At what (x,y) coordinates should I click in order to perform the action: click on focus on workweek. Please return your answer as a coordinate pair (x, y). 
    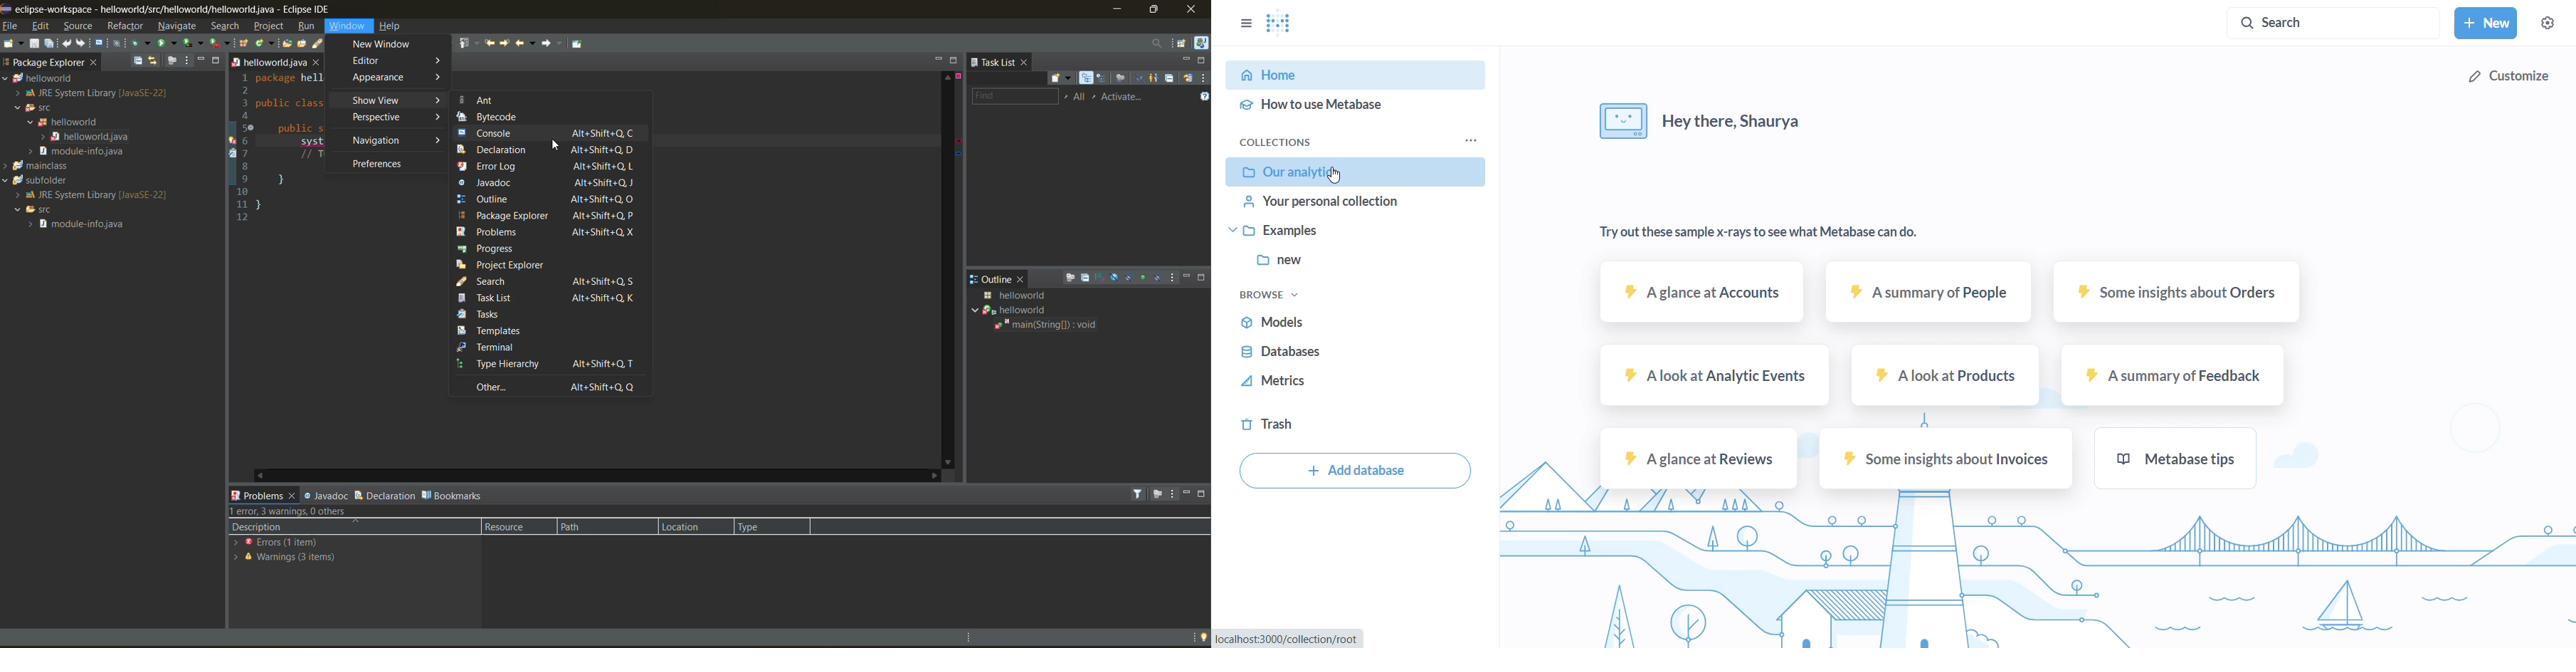
    Looking at the image, I should click on (1121, 78).